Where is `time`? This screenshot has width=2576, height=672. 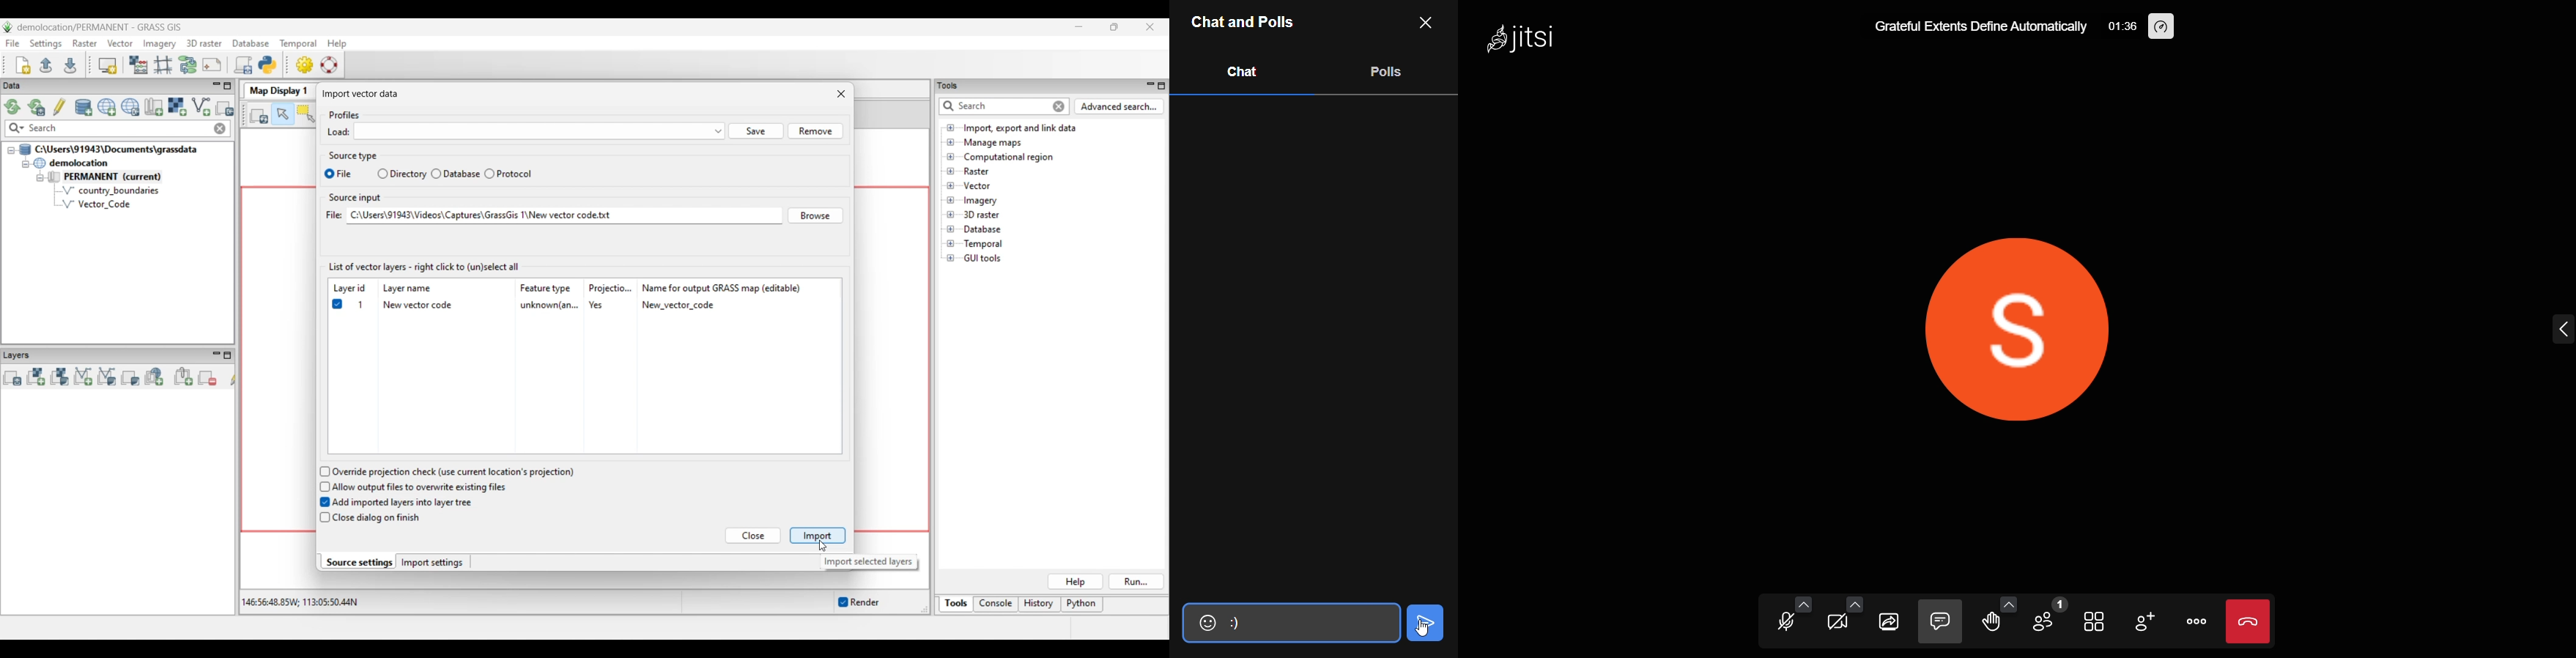
time is located at coordinates (2120, 25).